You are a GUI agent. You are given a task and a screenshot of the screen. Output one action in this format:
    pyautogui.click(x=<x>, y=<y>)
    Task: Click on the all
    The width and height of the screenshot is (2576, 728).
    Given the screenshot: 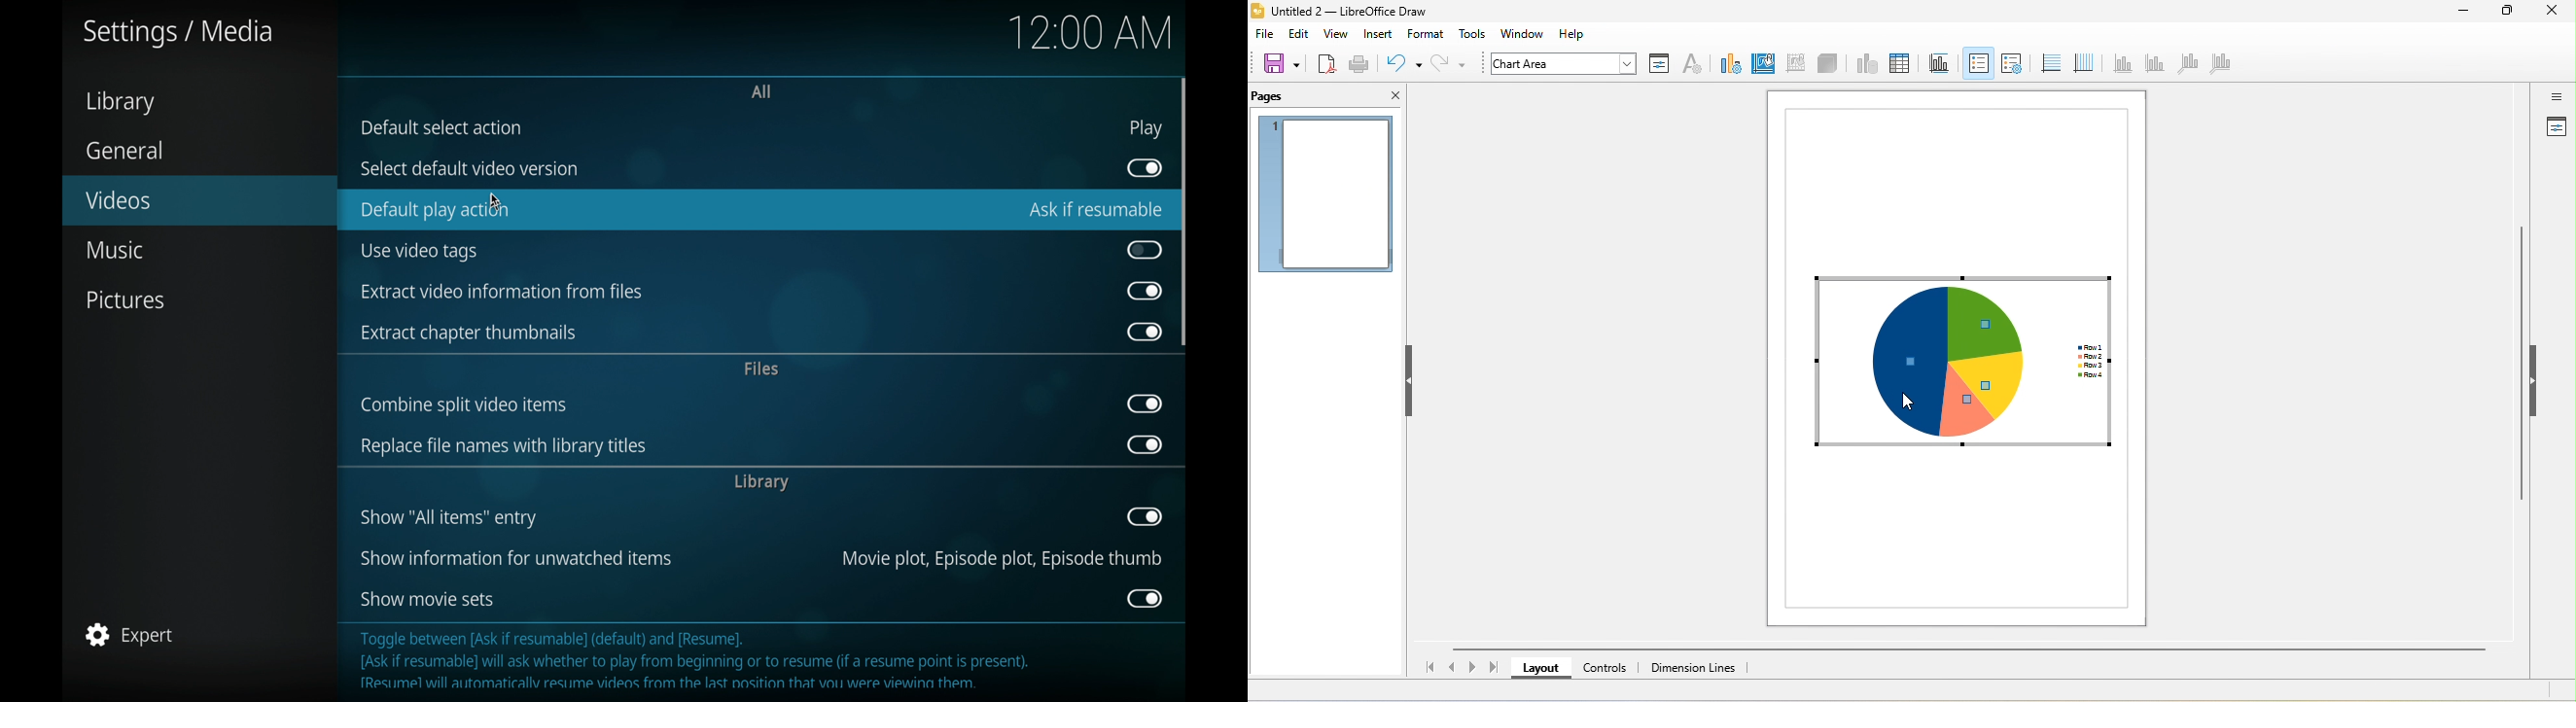 What is the action you would take?
    pyautogui.click(x=761, y=93)
    